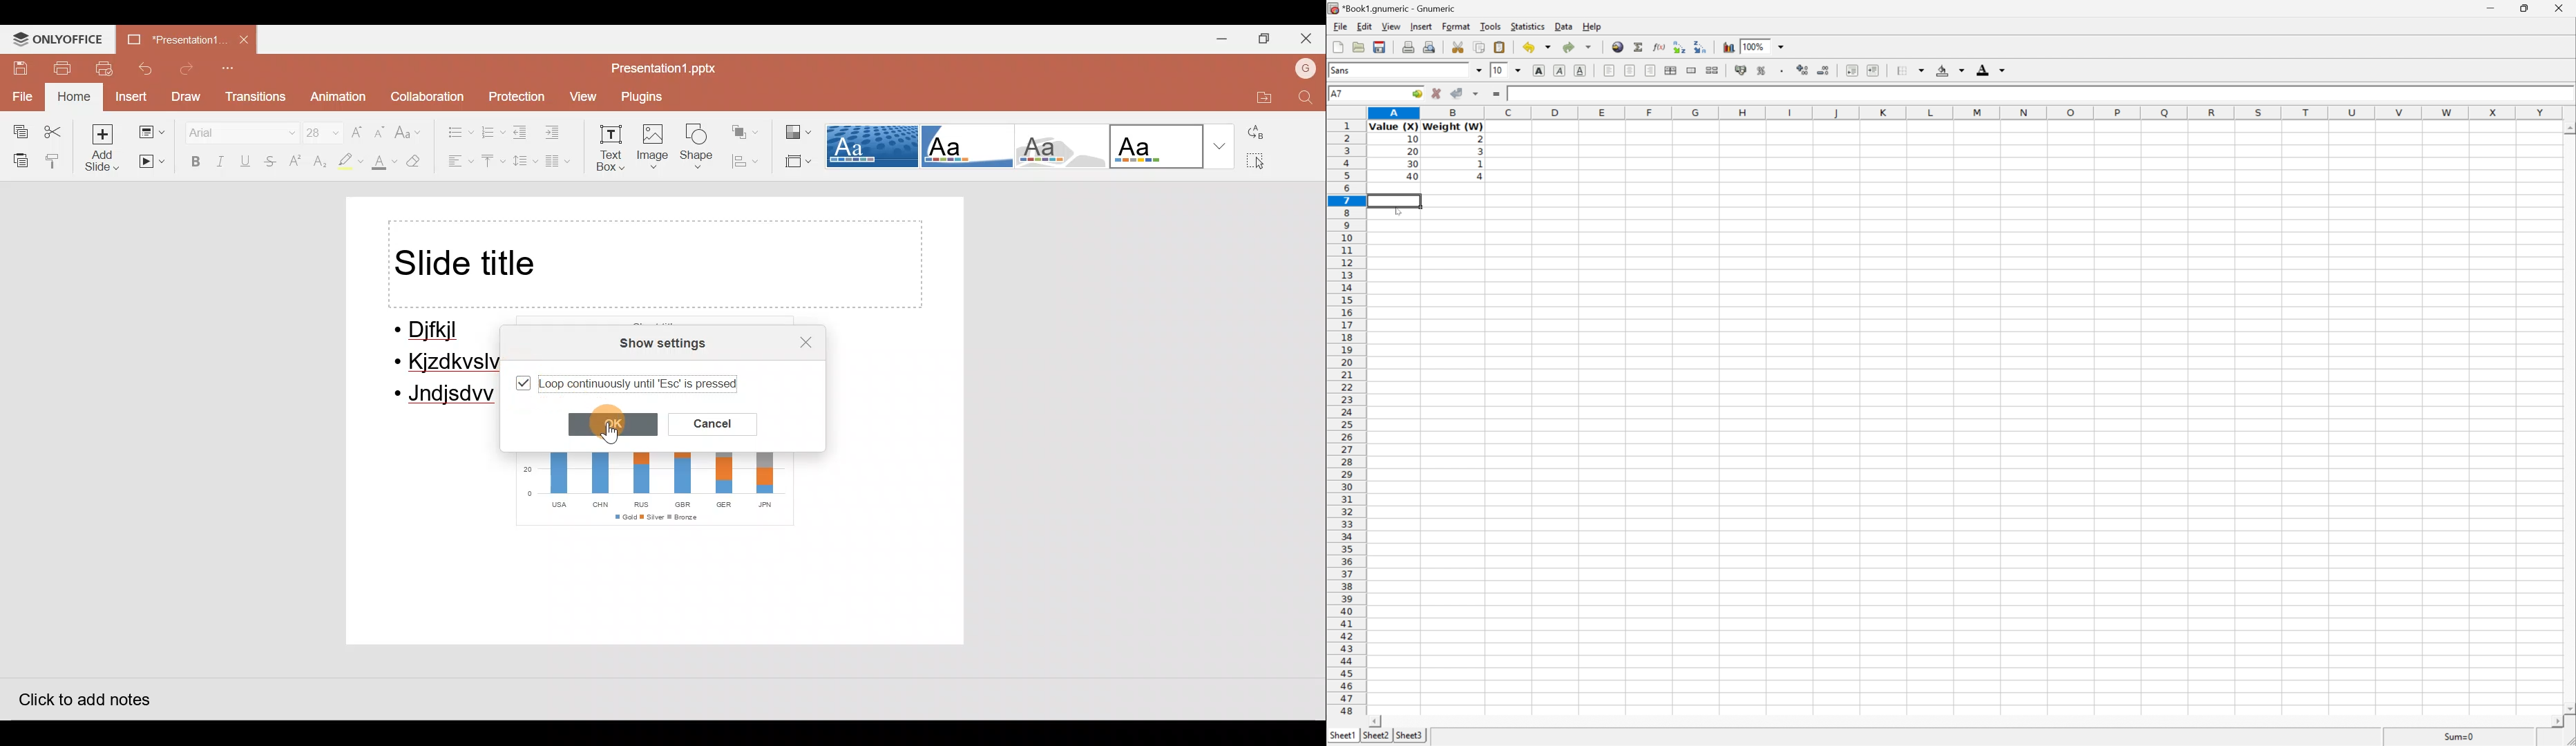 The width and height of the screenshot is (2576, 756). I want to click on Subscript, so click(318, 162).